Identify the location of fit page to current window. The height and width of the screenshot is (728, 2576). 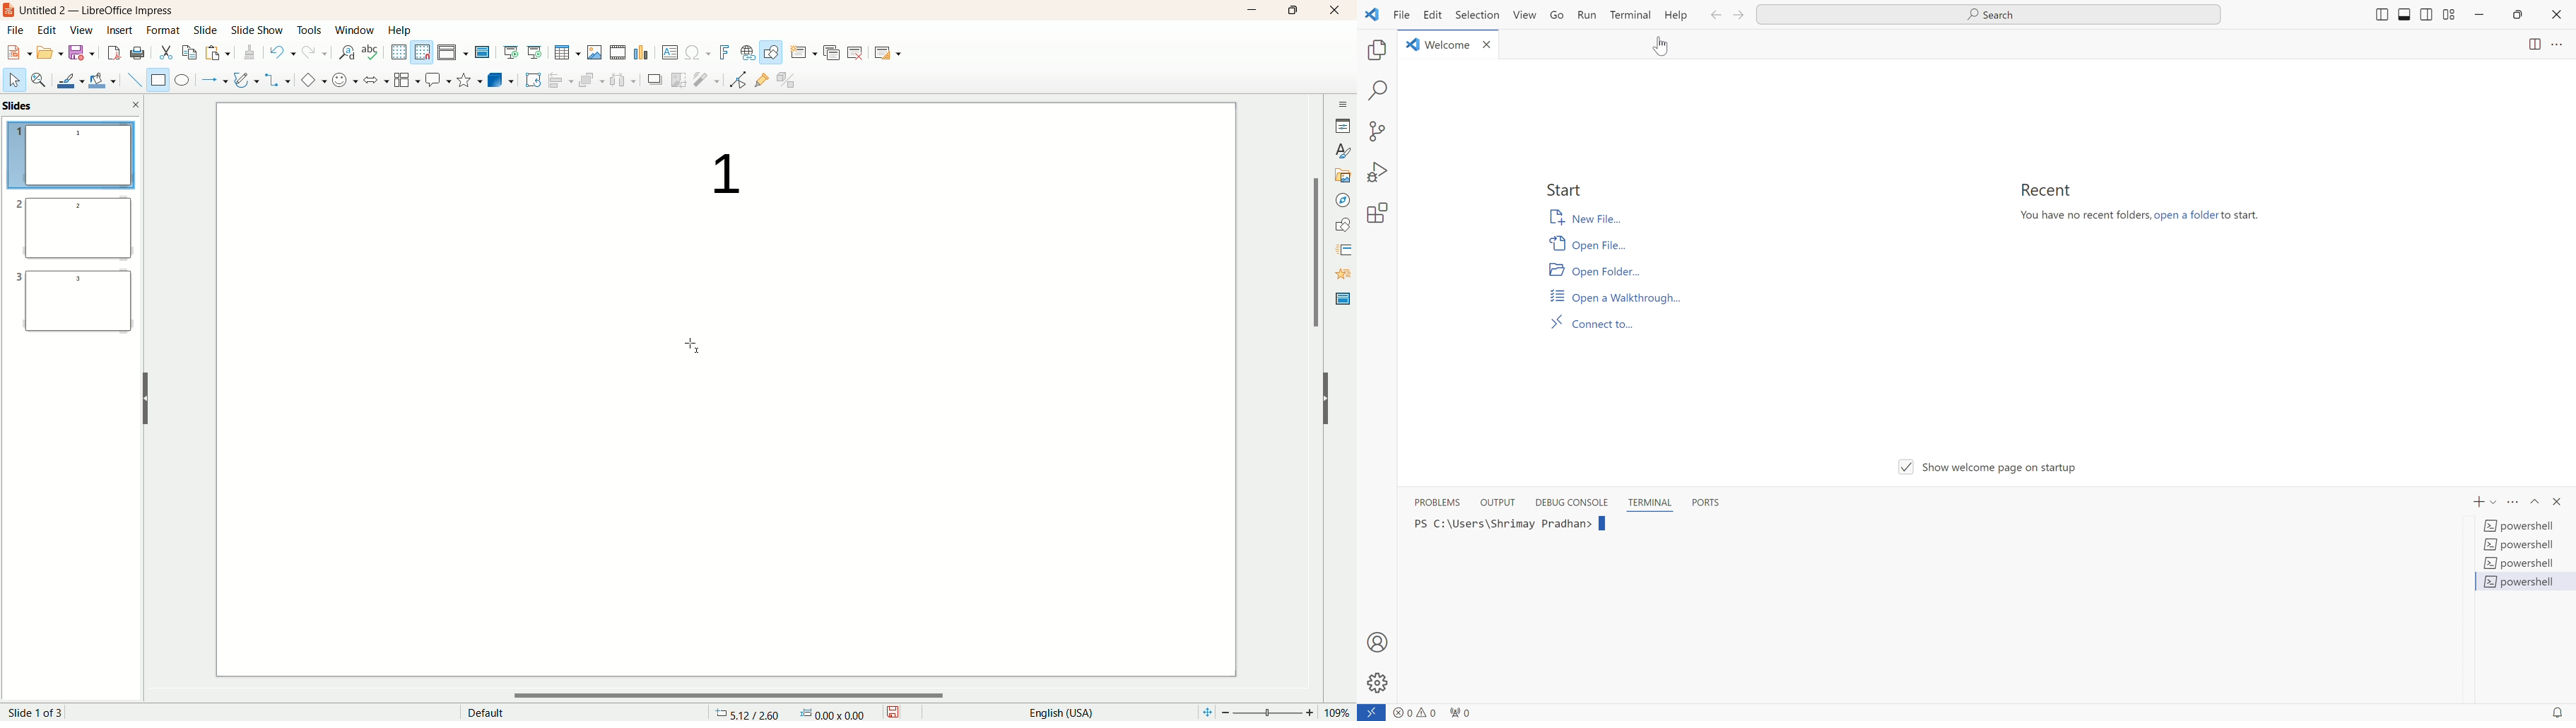
(1203, 713).